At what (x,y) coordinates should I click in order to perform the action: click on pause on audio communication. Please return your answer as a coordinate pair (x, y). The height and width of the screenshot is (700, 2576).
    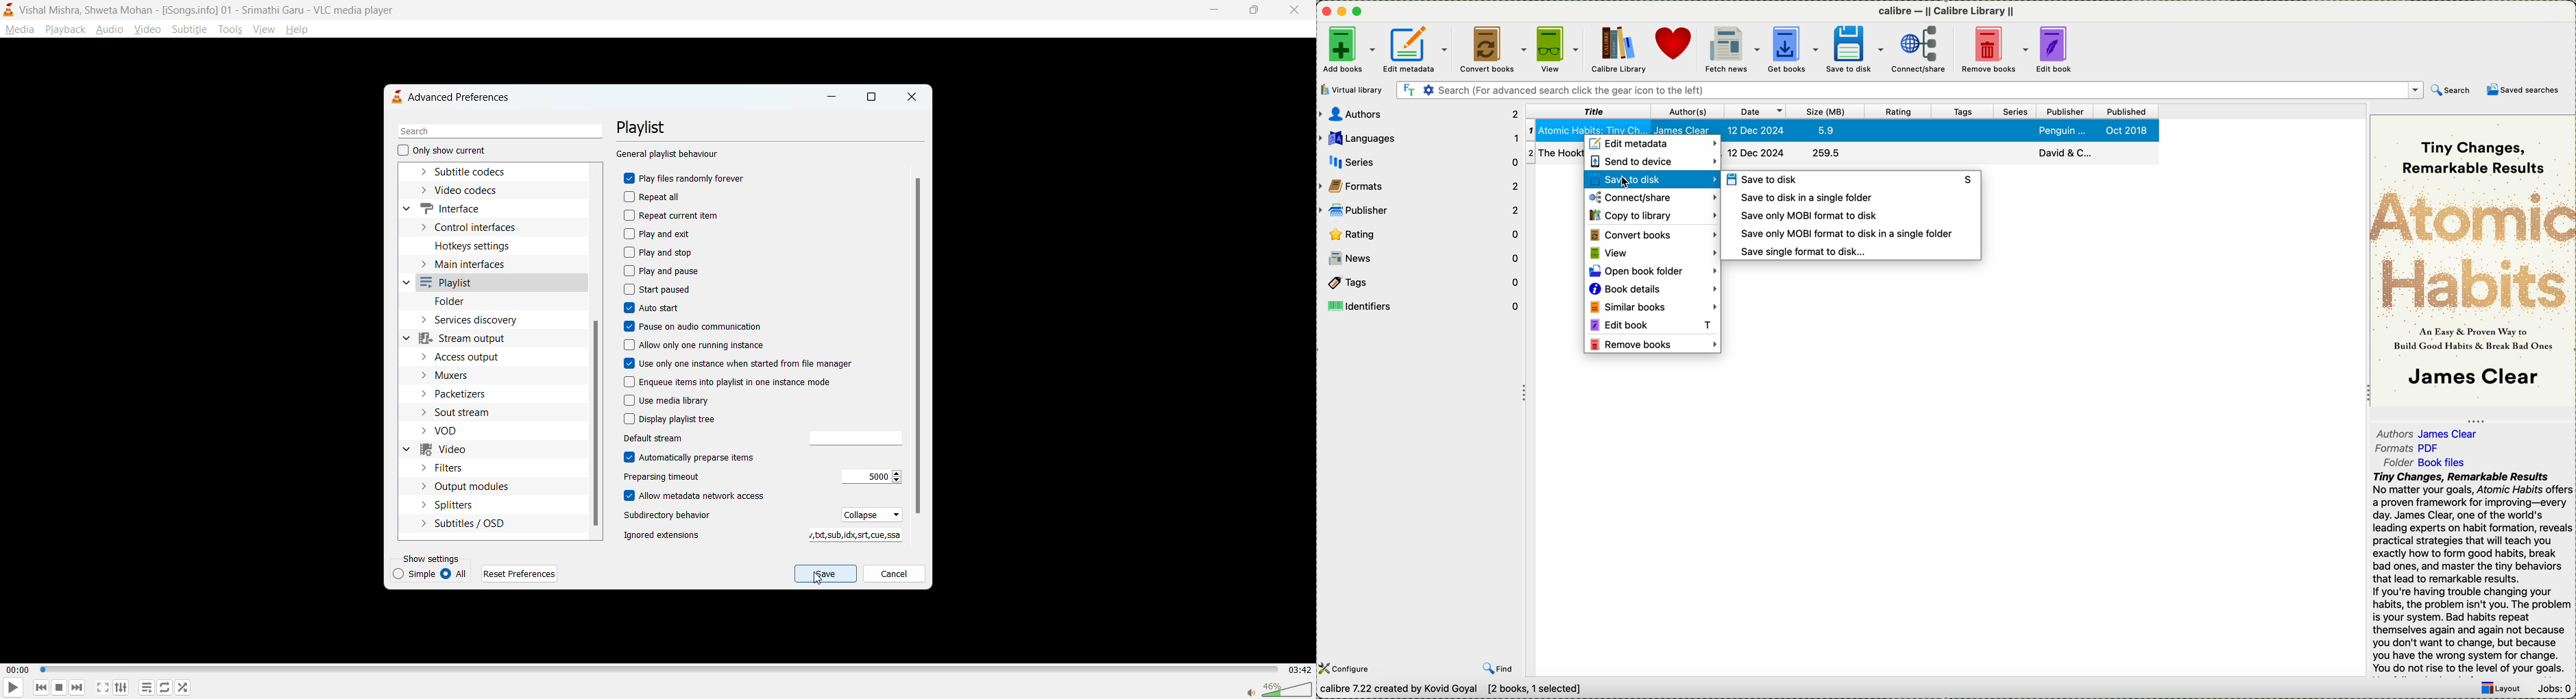
    Looking at the image, I should click on (698, 326).